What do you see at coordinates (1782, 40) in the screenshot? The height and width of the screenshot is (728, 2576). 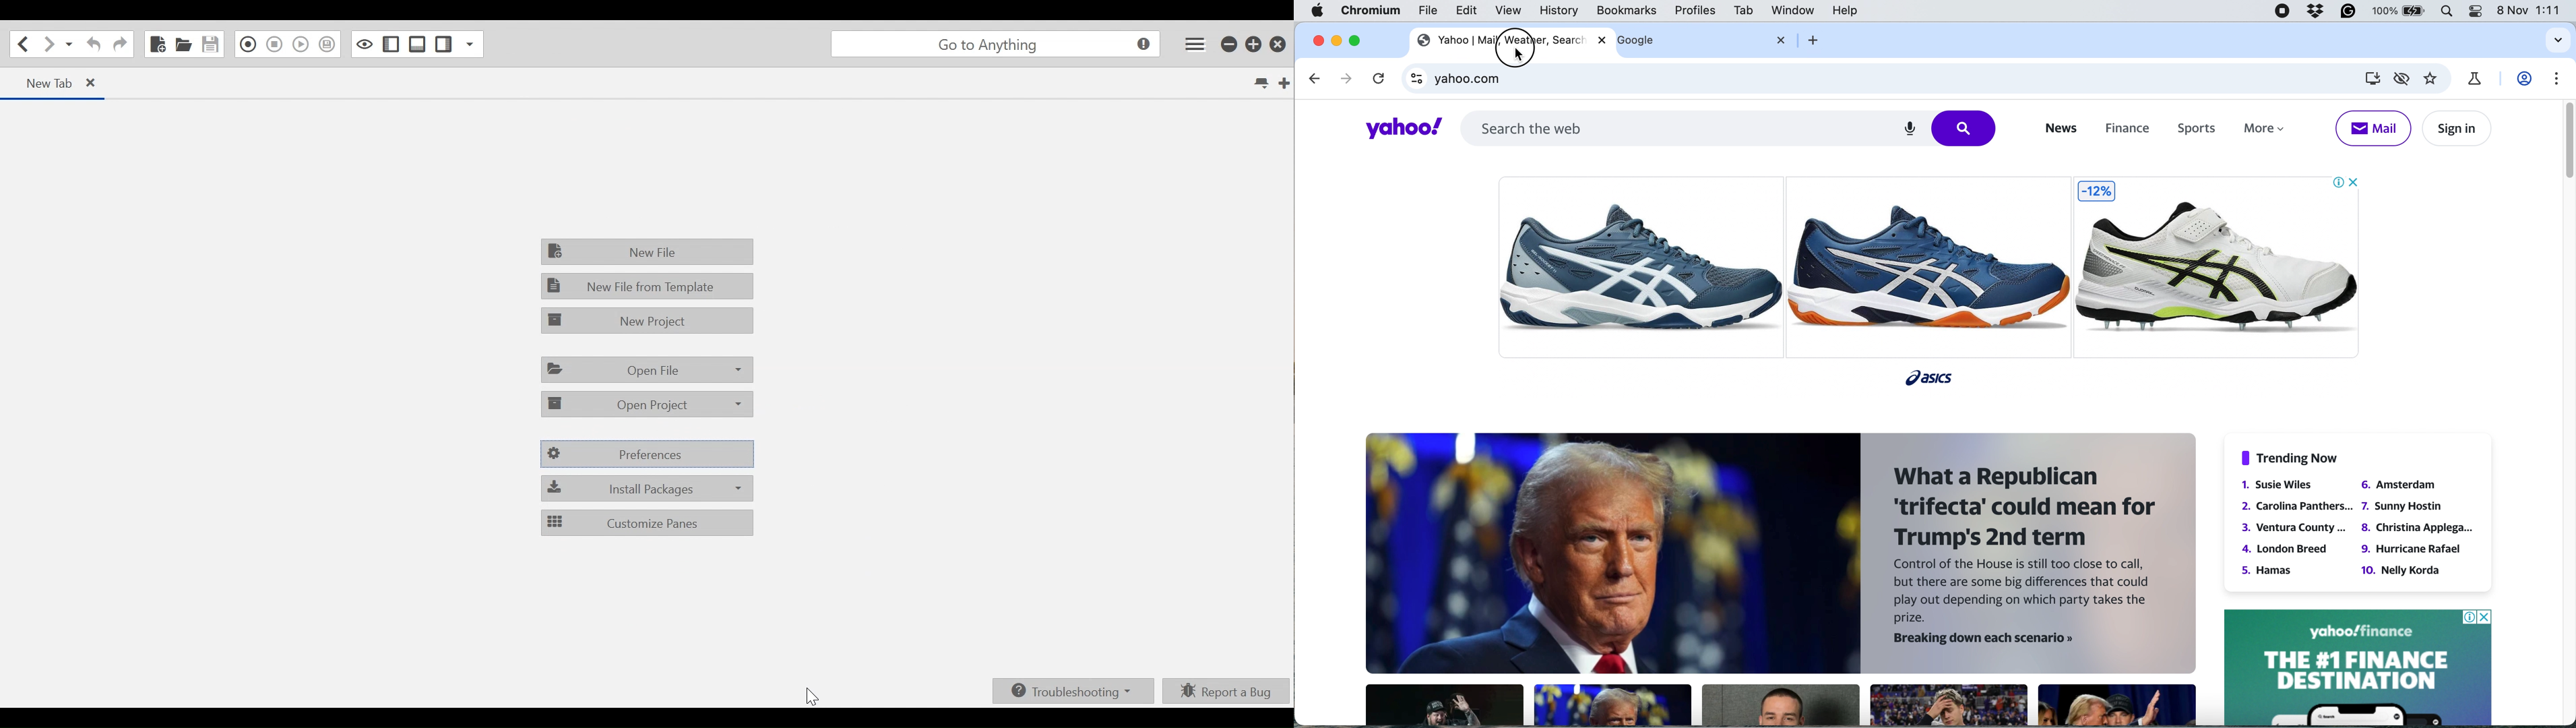 I see `close` at bounding box center [1782, 40].